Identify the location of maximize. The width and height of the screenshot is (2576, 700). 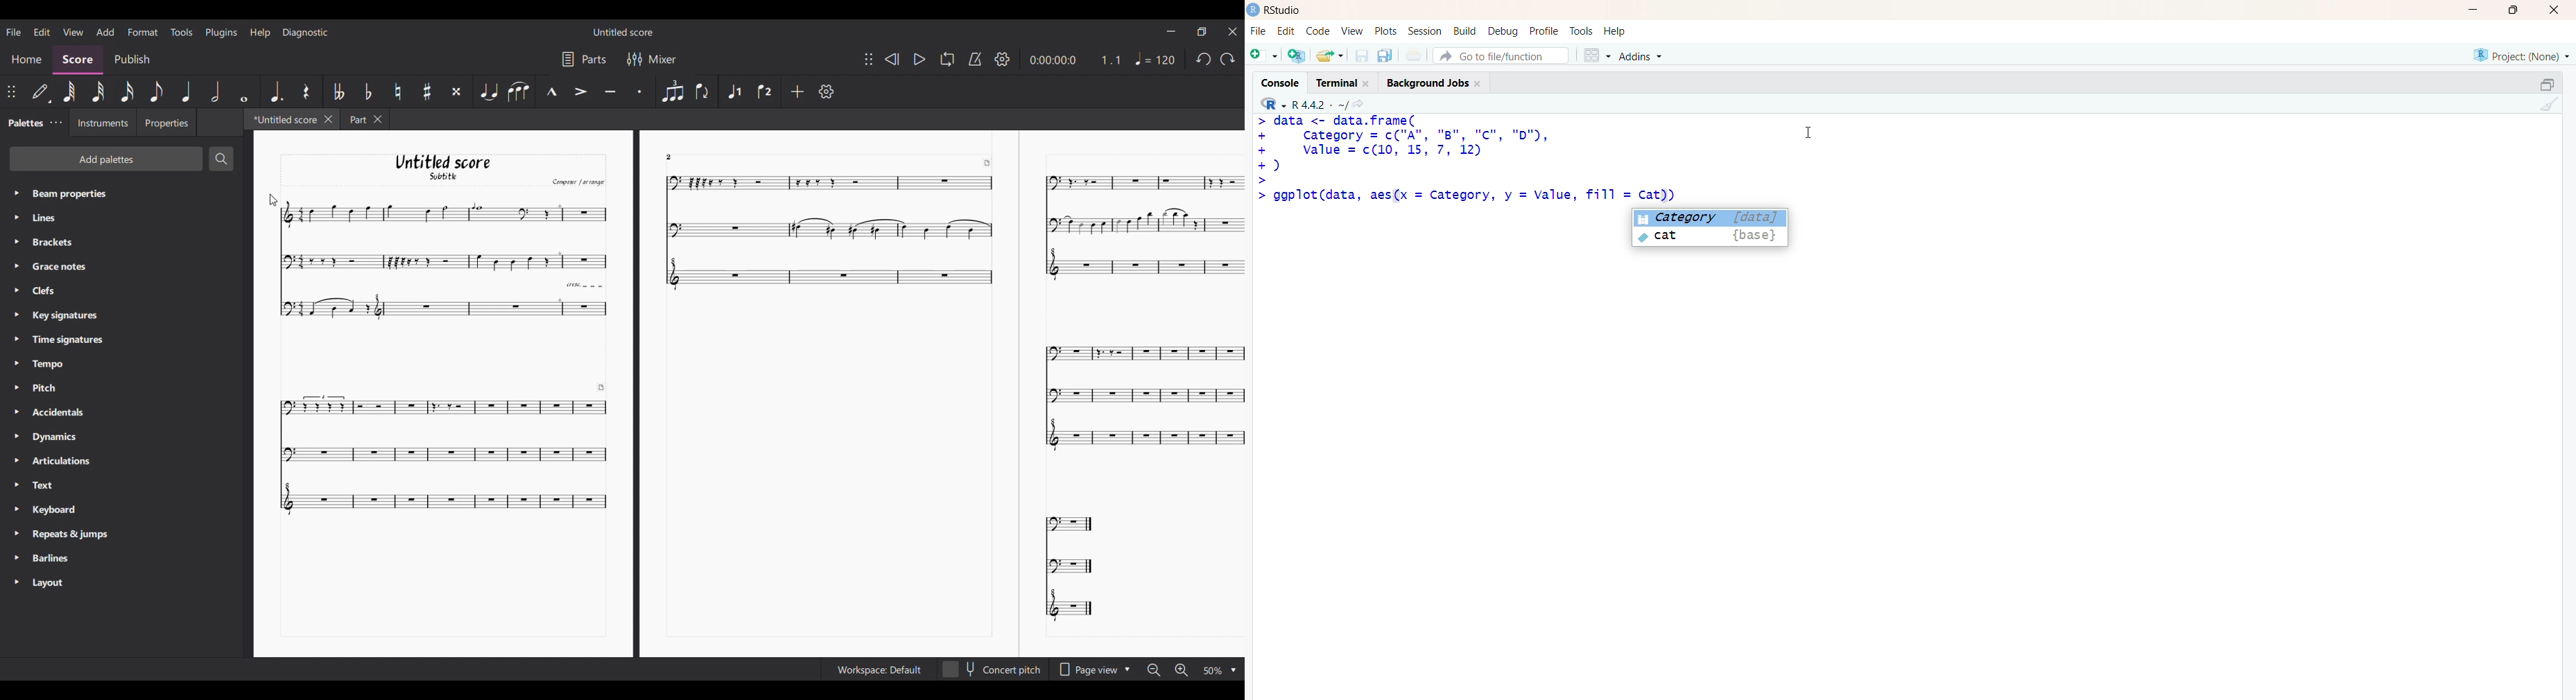
(2547, 85).